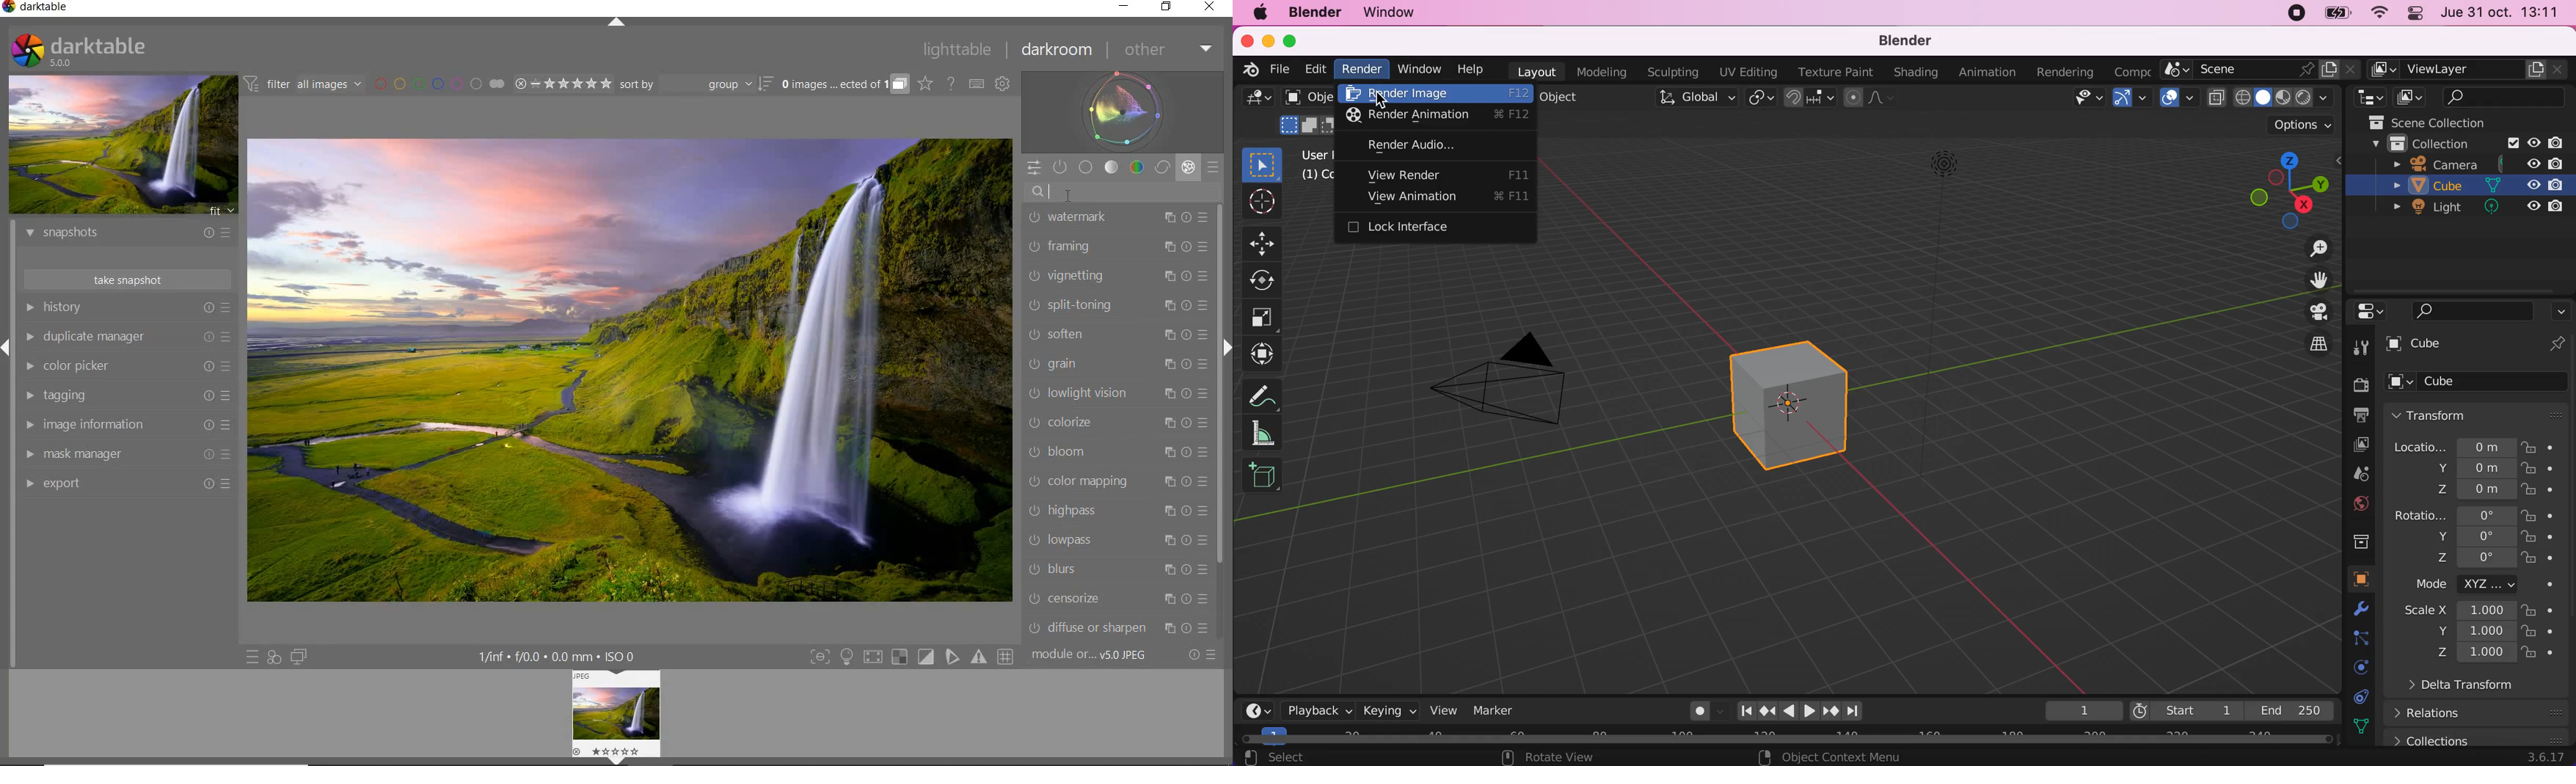 This screenshot has height=784, width=2576. What do you see at coordinates (926, 84) in the screenshot?
I see `CLICK TO CHANGE THE OVERLAYS SHOWN ON THUMBNAILS` at bounding box center [926, 84].